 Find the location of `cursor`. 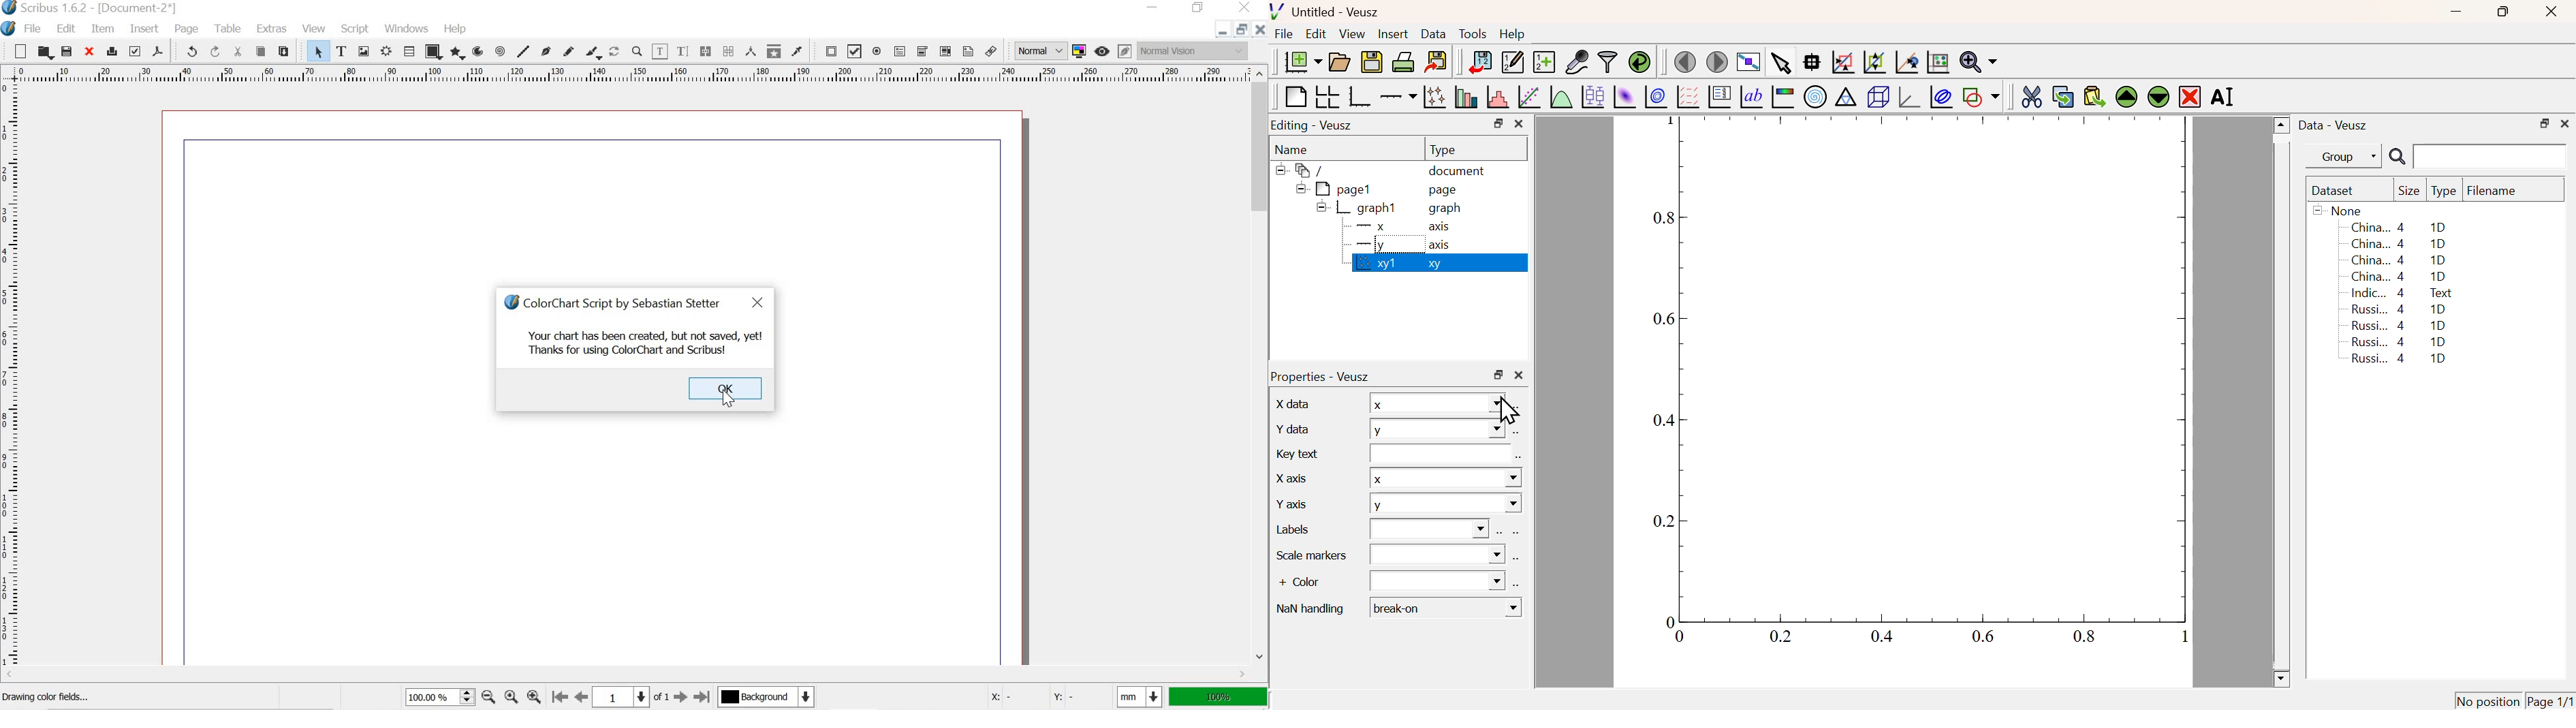

cursor is located at coordinates (731, 398).